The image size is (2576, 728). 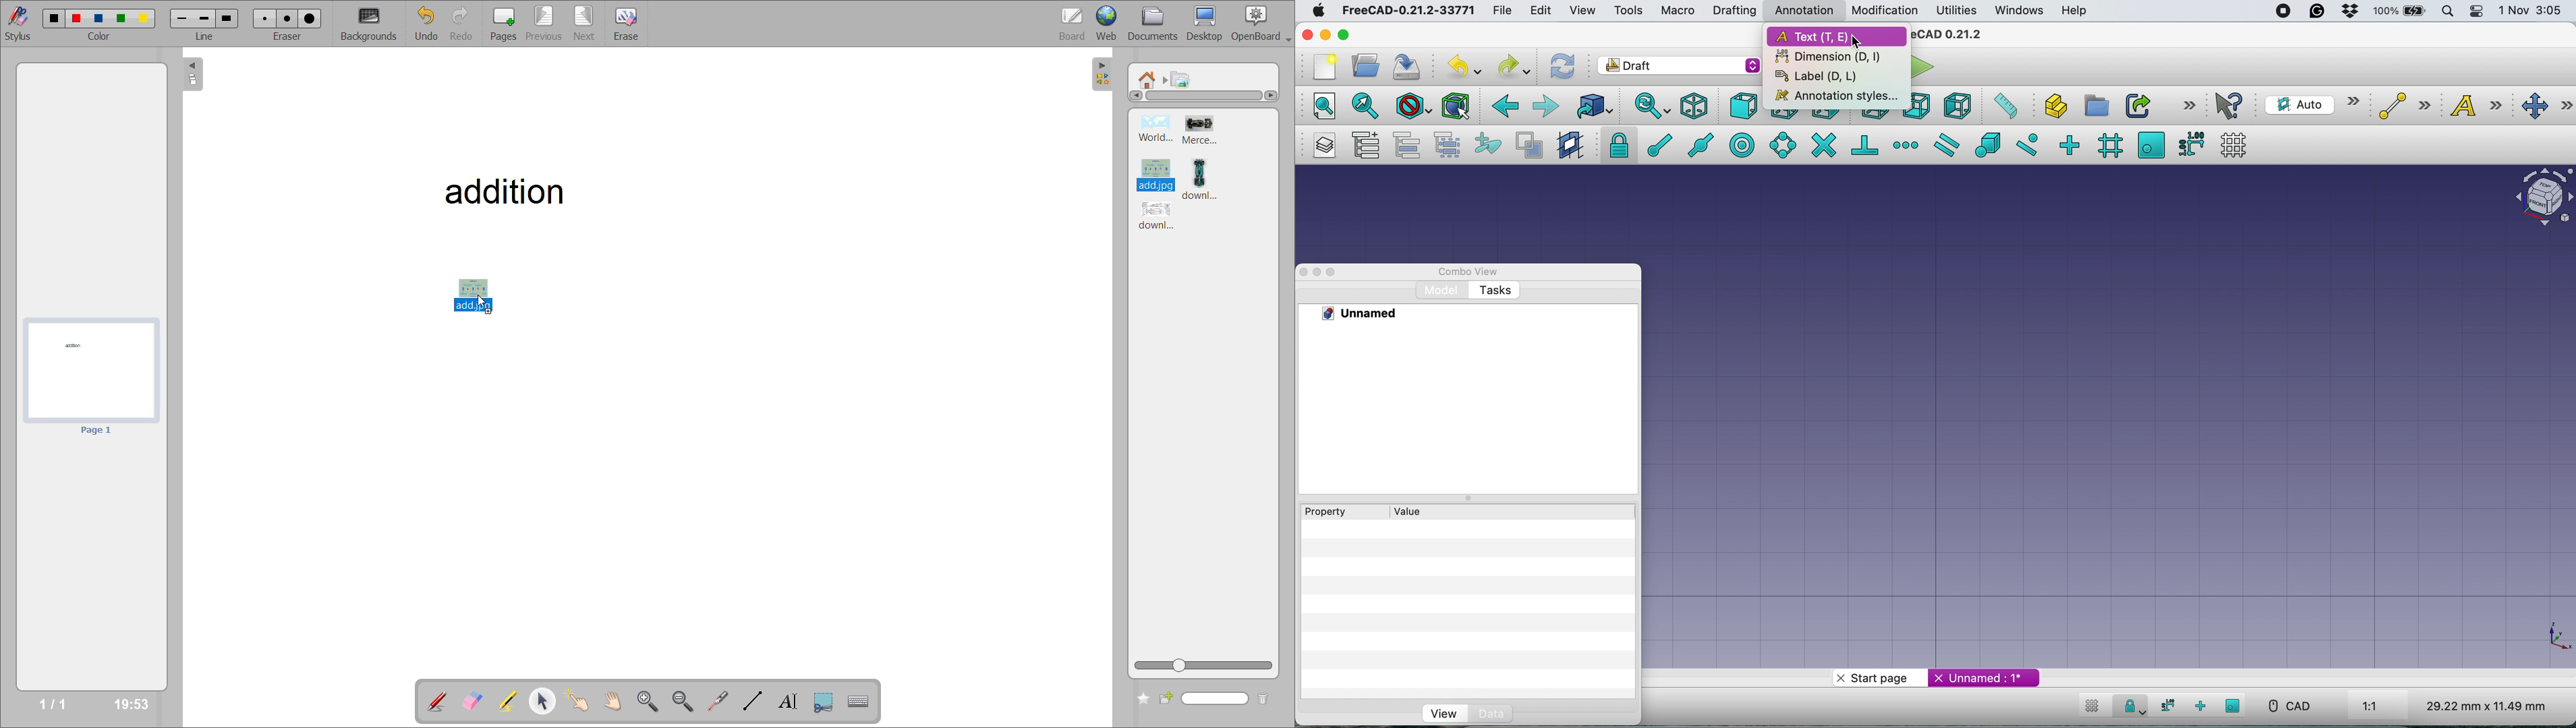 What do you see at coordinates (2135, 105) in the screenshot?
I see `make link` at bounding box center [2135, 105].